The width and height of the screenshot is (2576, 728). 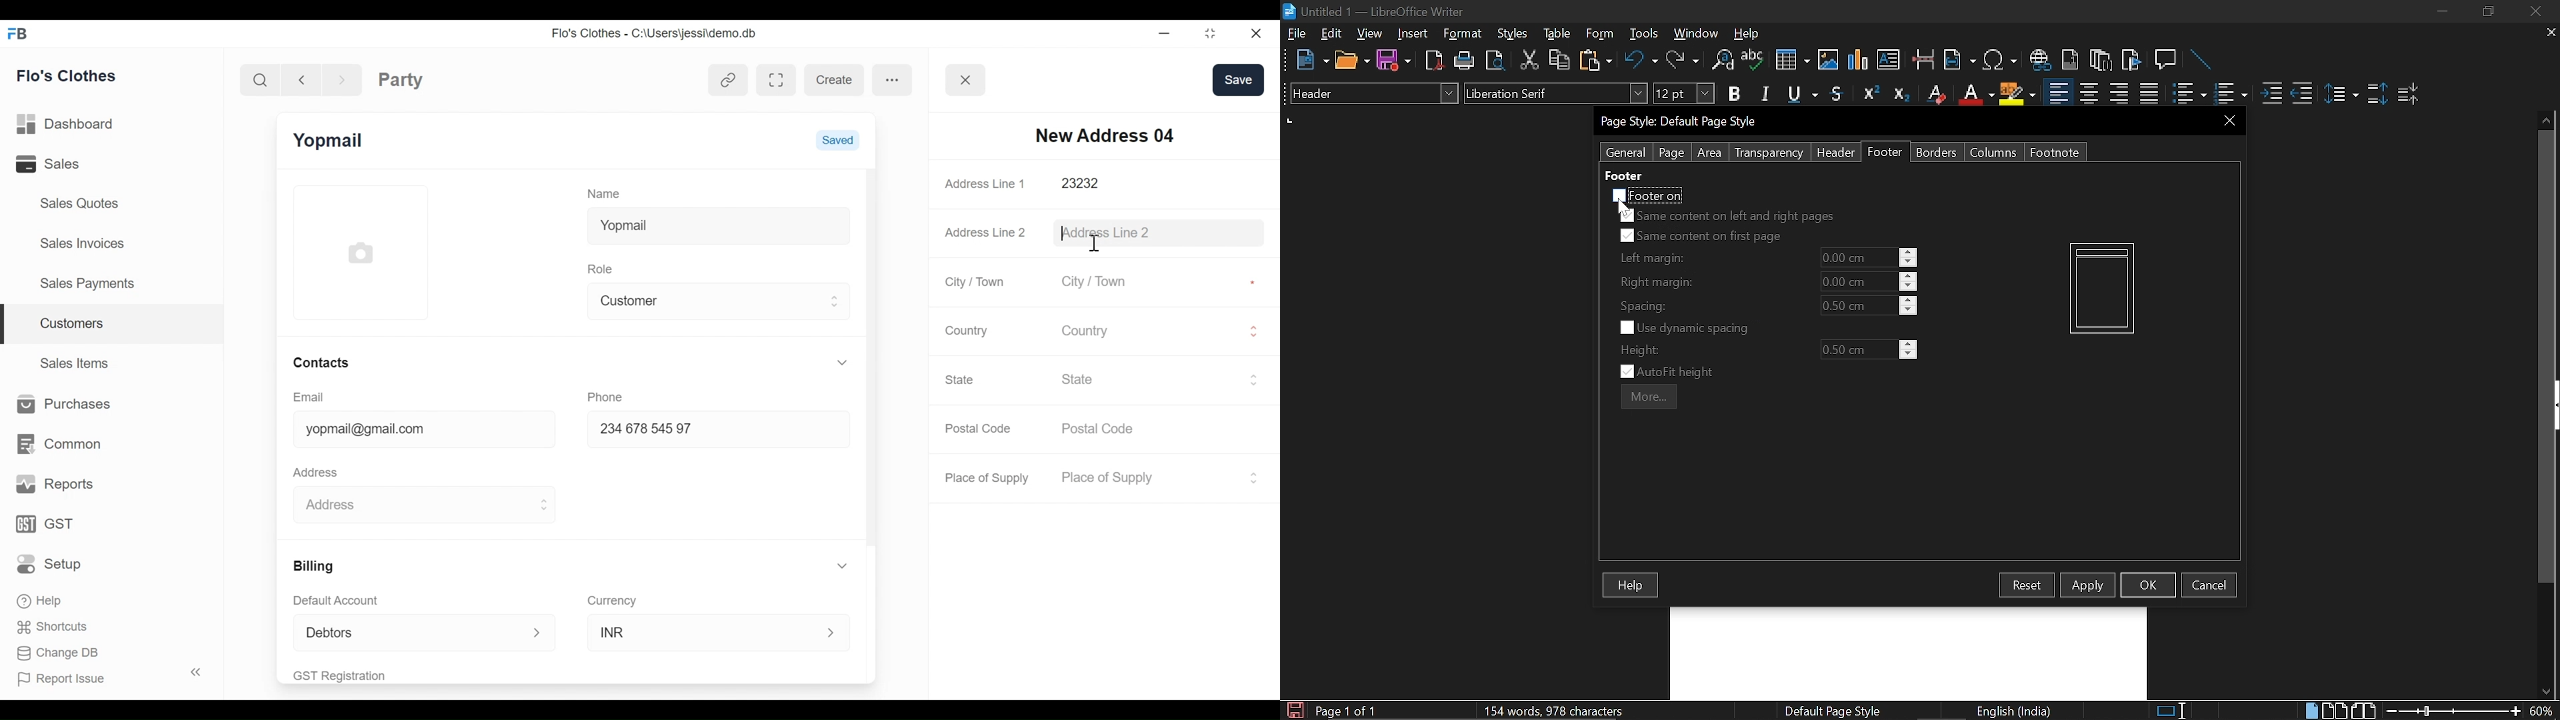 What do you see at coordinates (1238, 79) in the screenshot?
I see `save` at bounding box center [1238, 79].